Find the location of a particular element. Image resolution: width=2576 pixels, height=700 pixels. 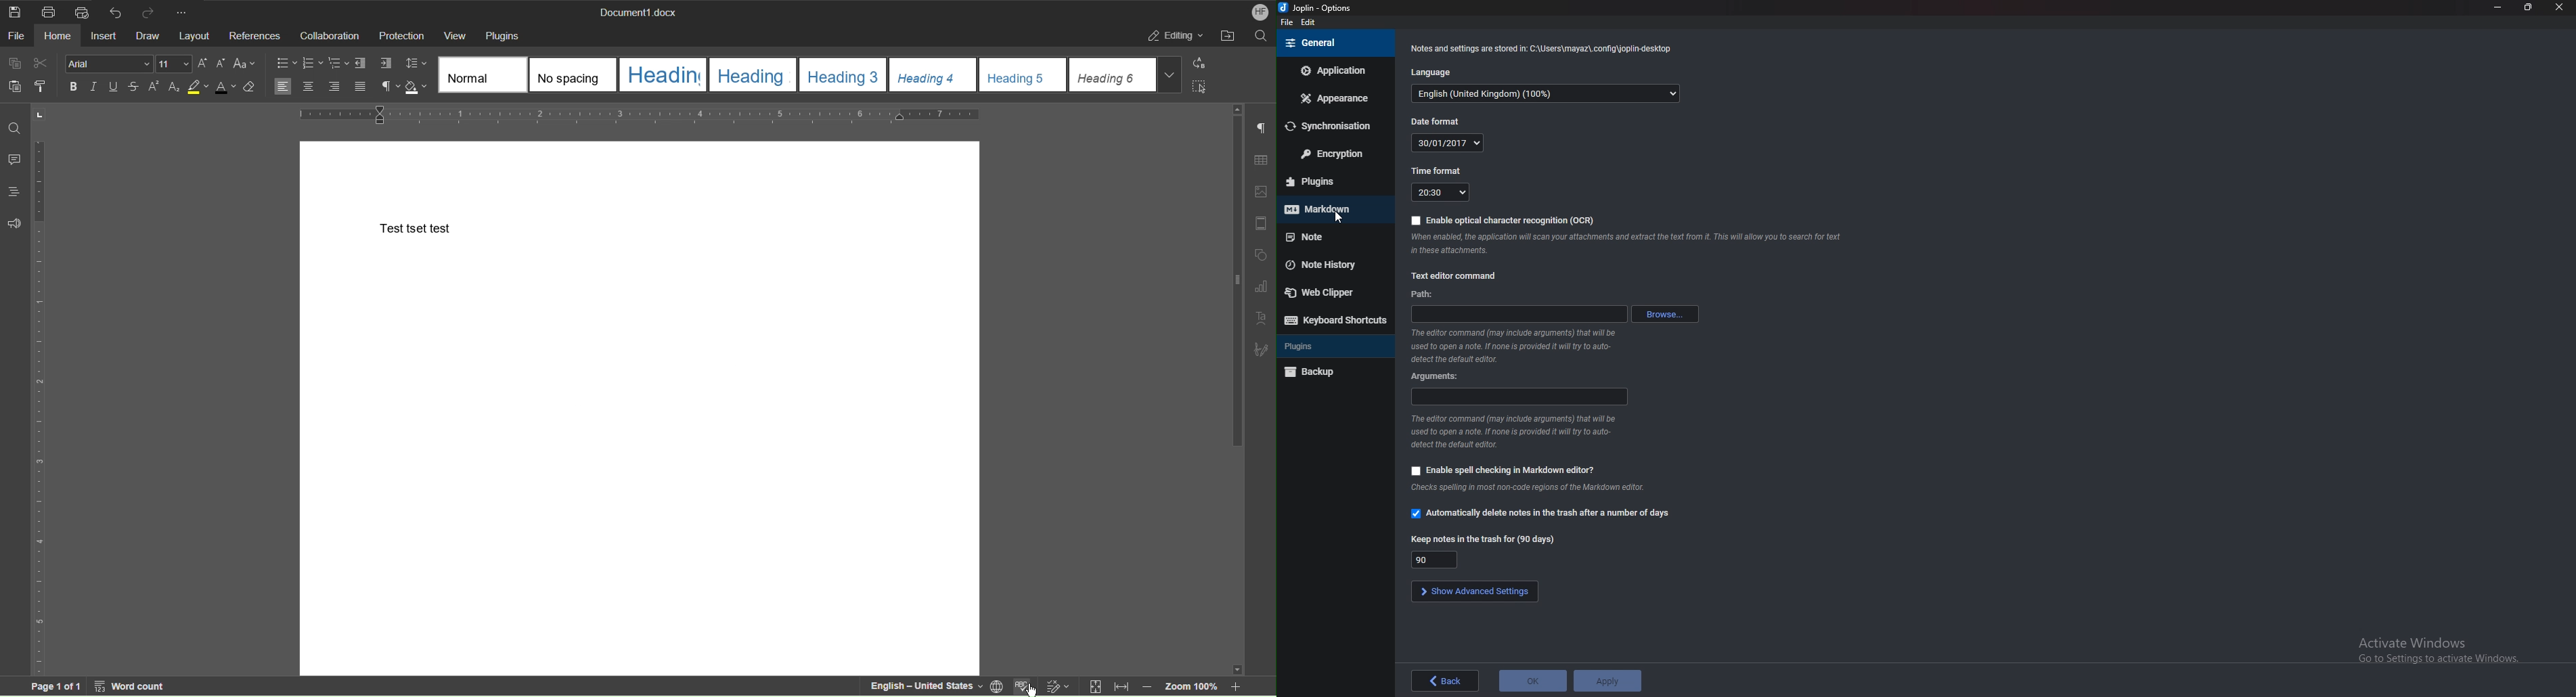

Layout is located at coordinates (197, 37).